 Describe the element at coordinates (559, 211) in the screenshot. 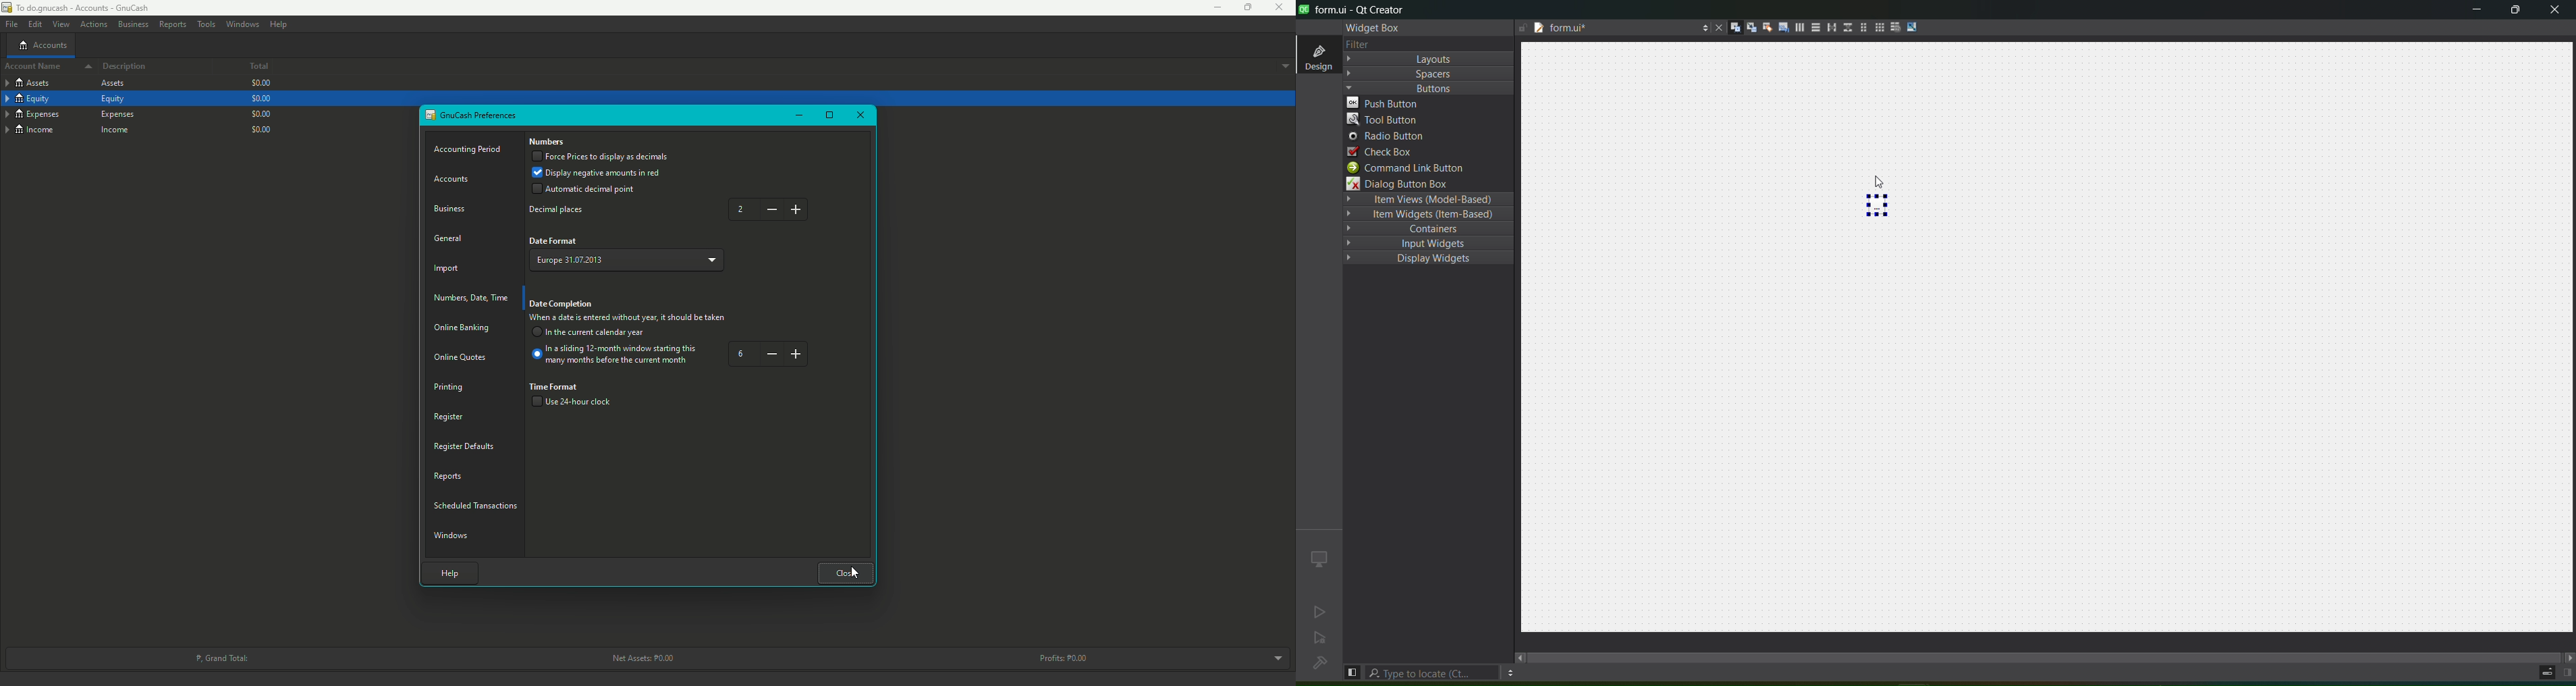

I see `Decimal points` at that location.